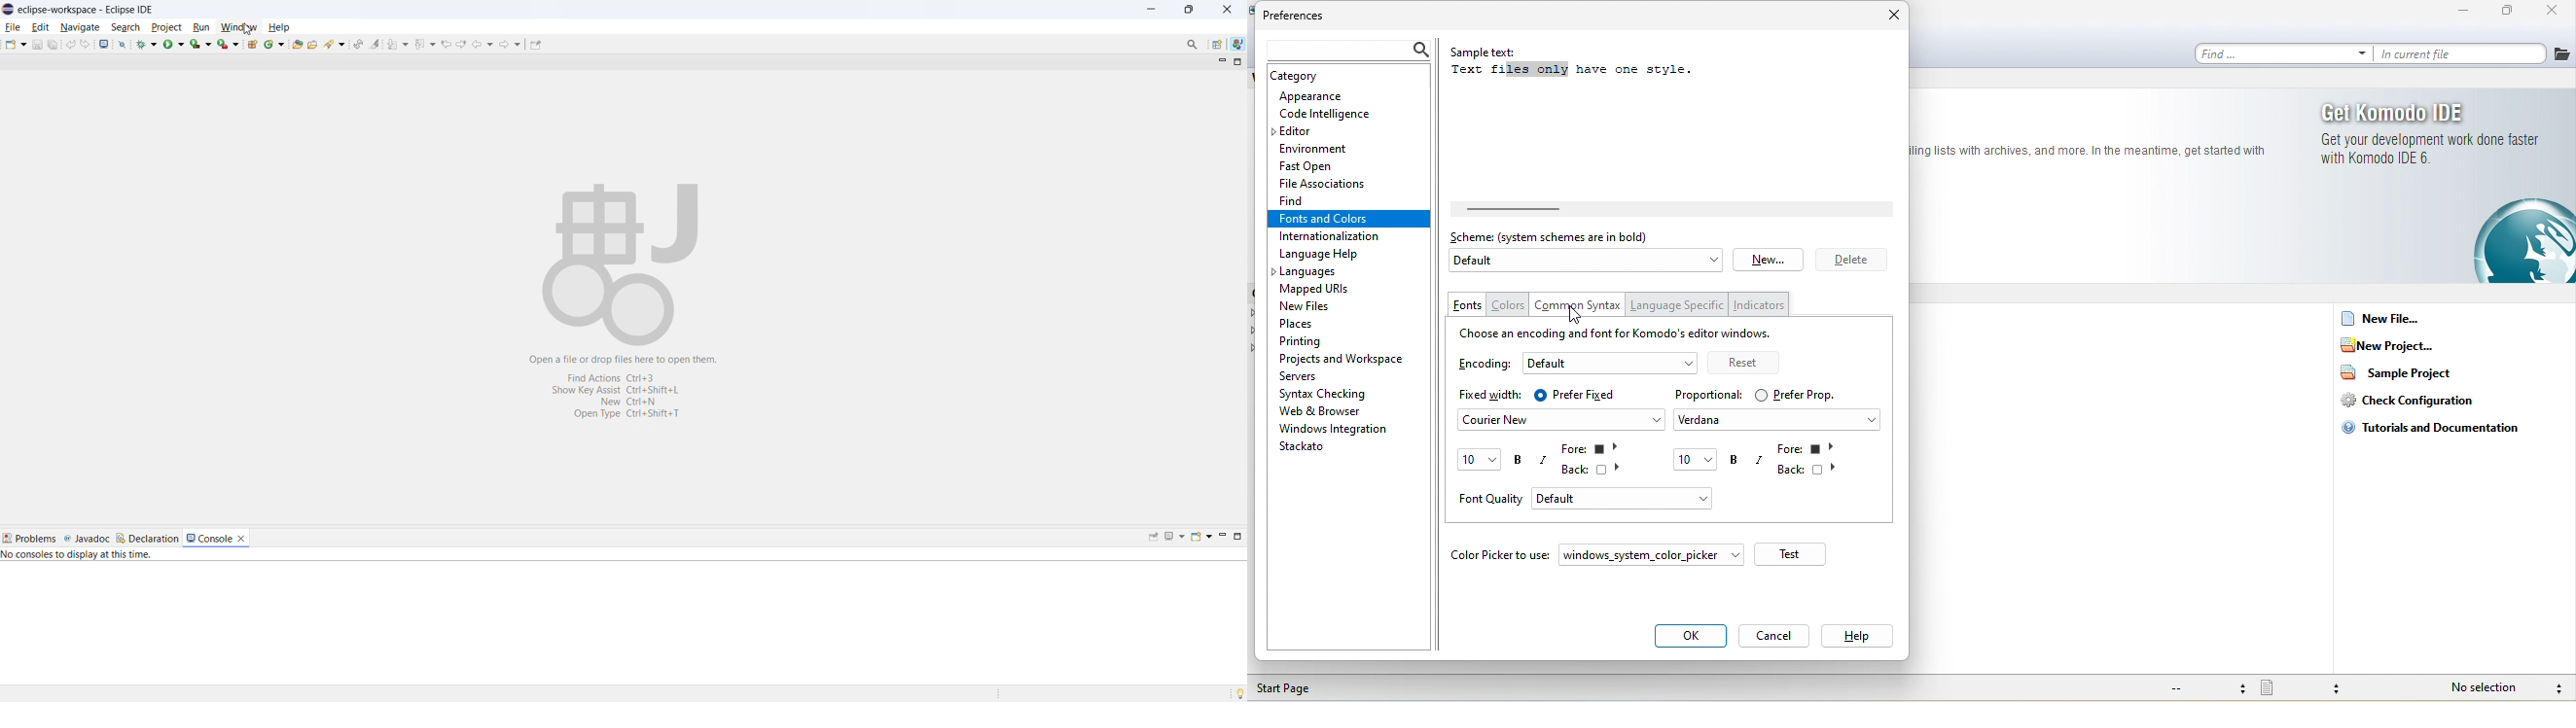 Image resolution: width=2576 pixels, height=728 pixels. What do you see at coordinates (1775, 634) in the screenshot?
I see `cancel` at bounding box center [1775, 634].